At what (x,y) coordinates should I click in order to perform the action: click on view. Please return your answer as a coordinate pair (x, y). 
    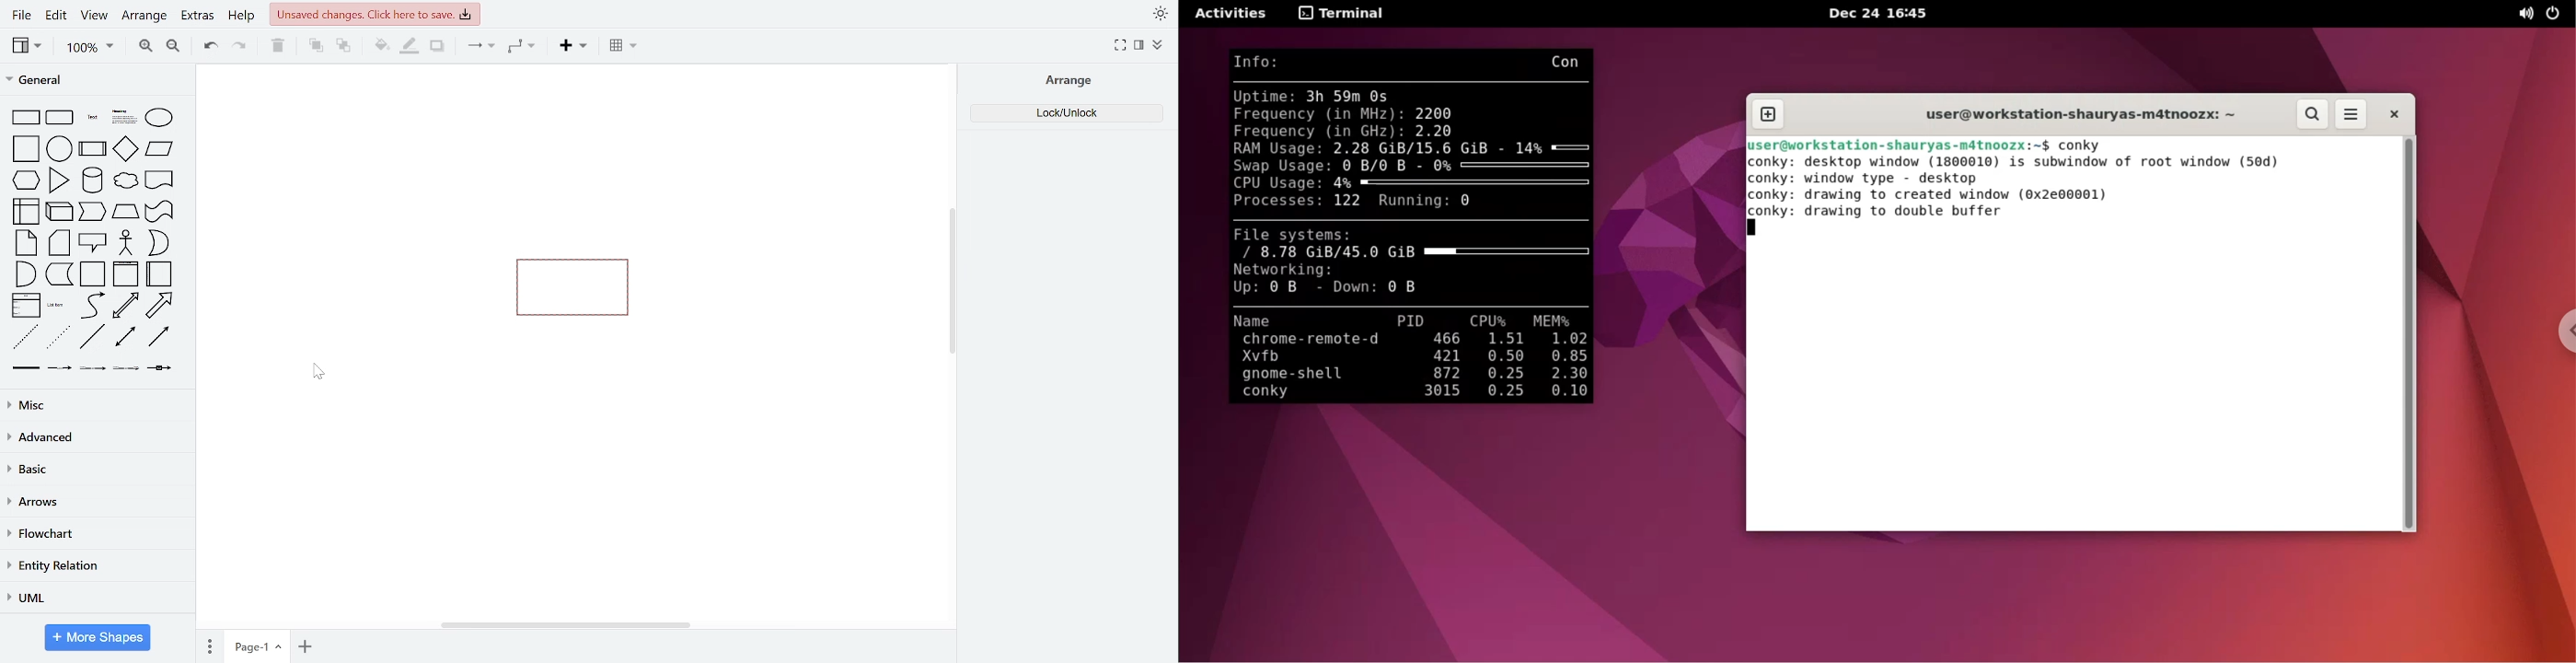
    Looking at the image, I should click on (29, 46).